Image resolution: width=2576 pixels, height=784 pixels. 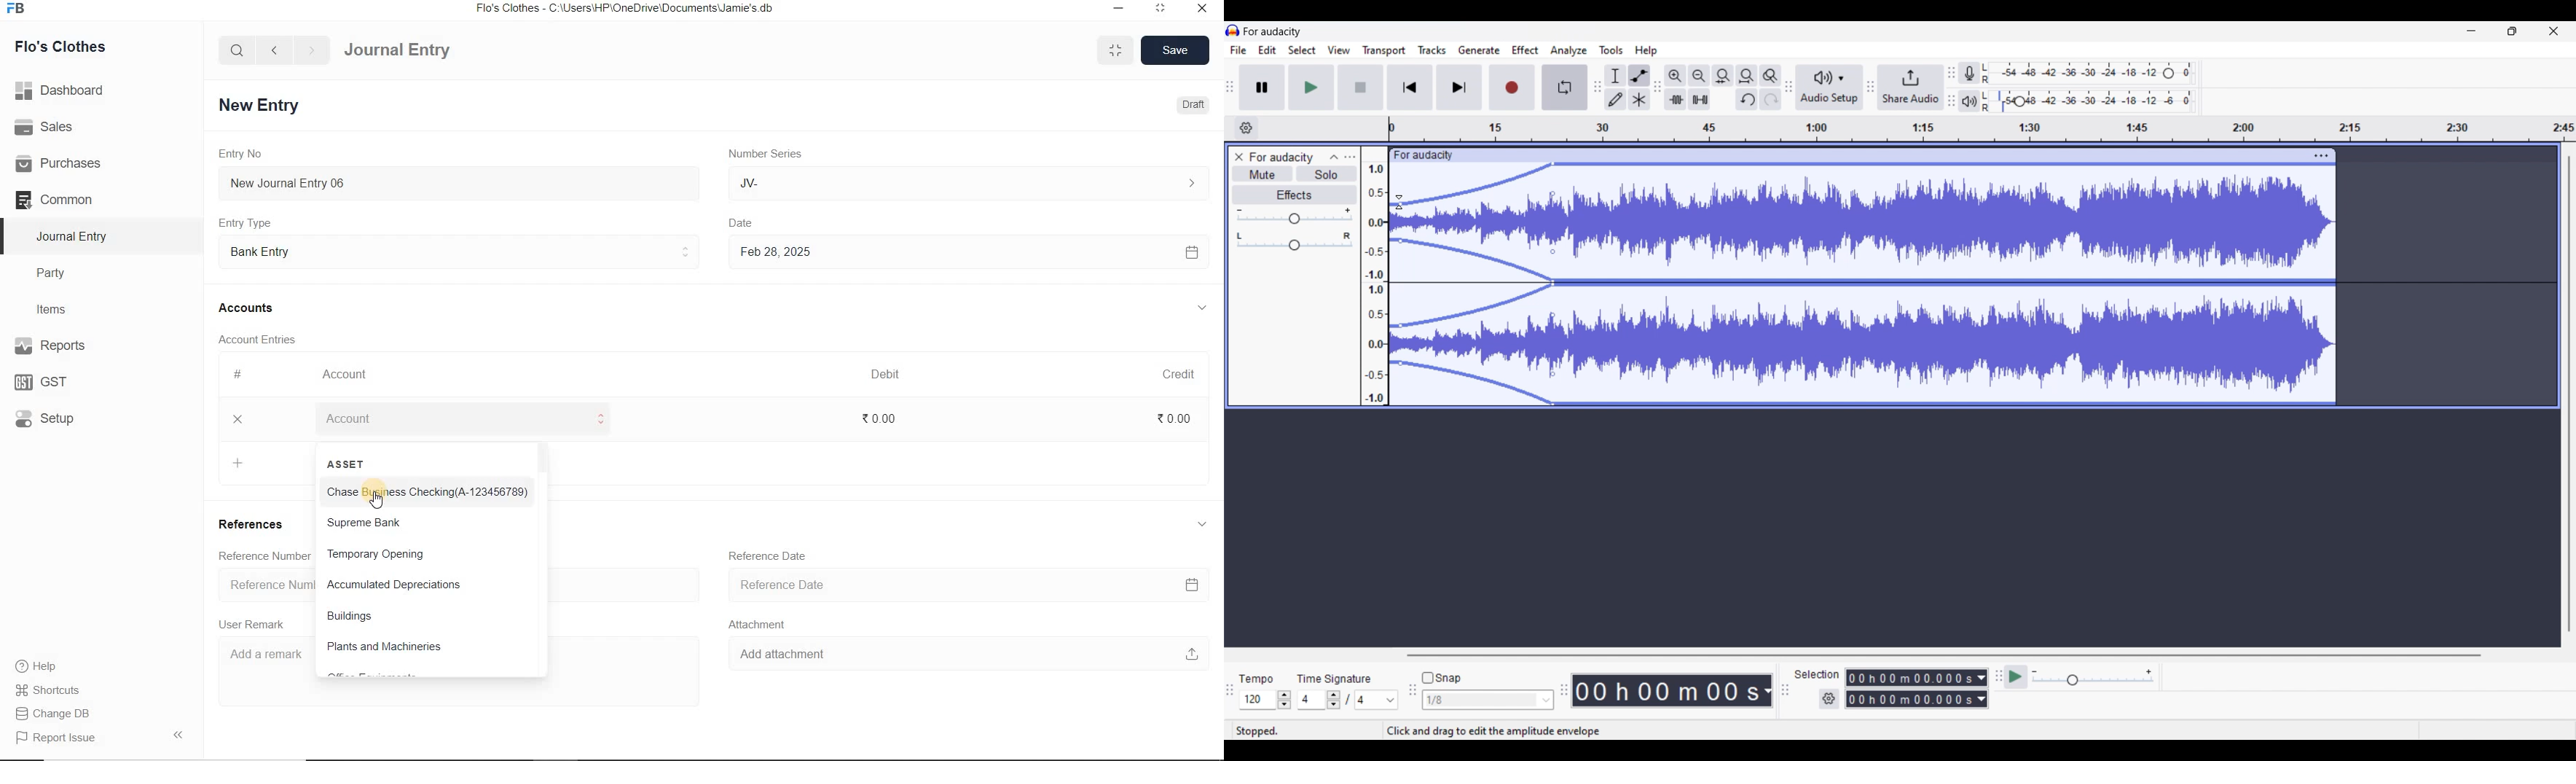 What do you see at coordinates (58, 308) in the screenshot?
I see `Items` at bounding box center [58, 308].